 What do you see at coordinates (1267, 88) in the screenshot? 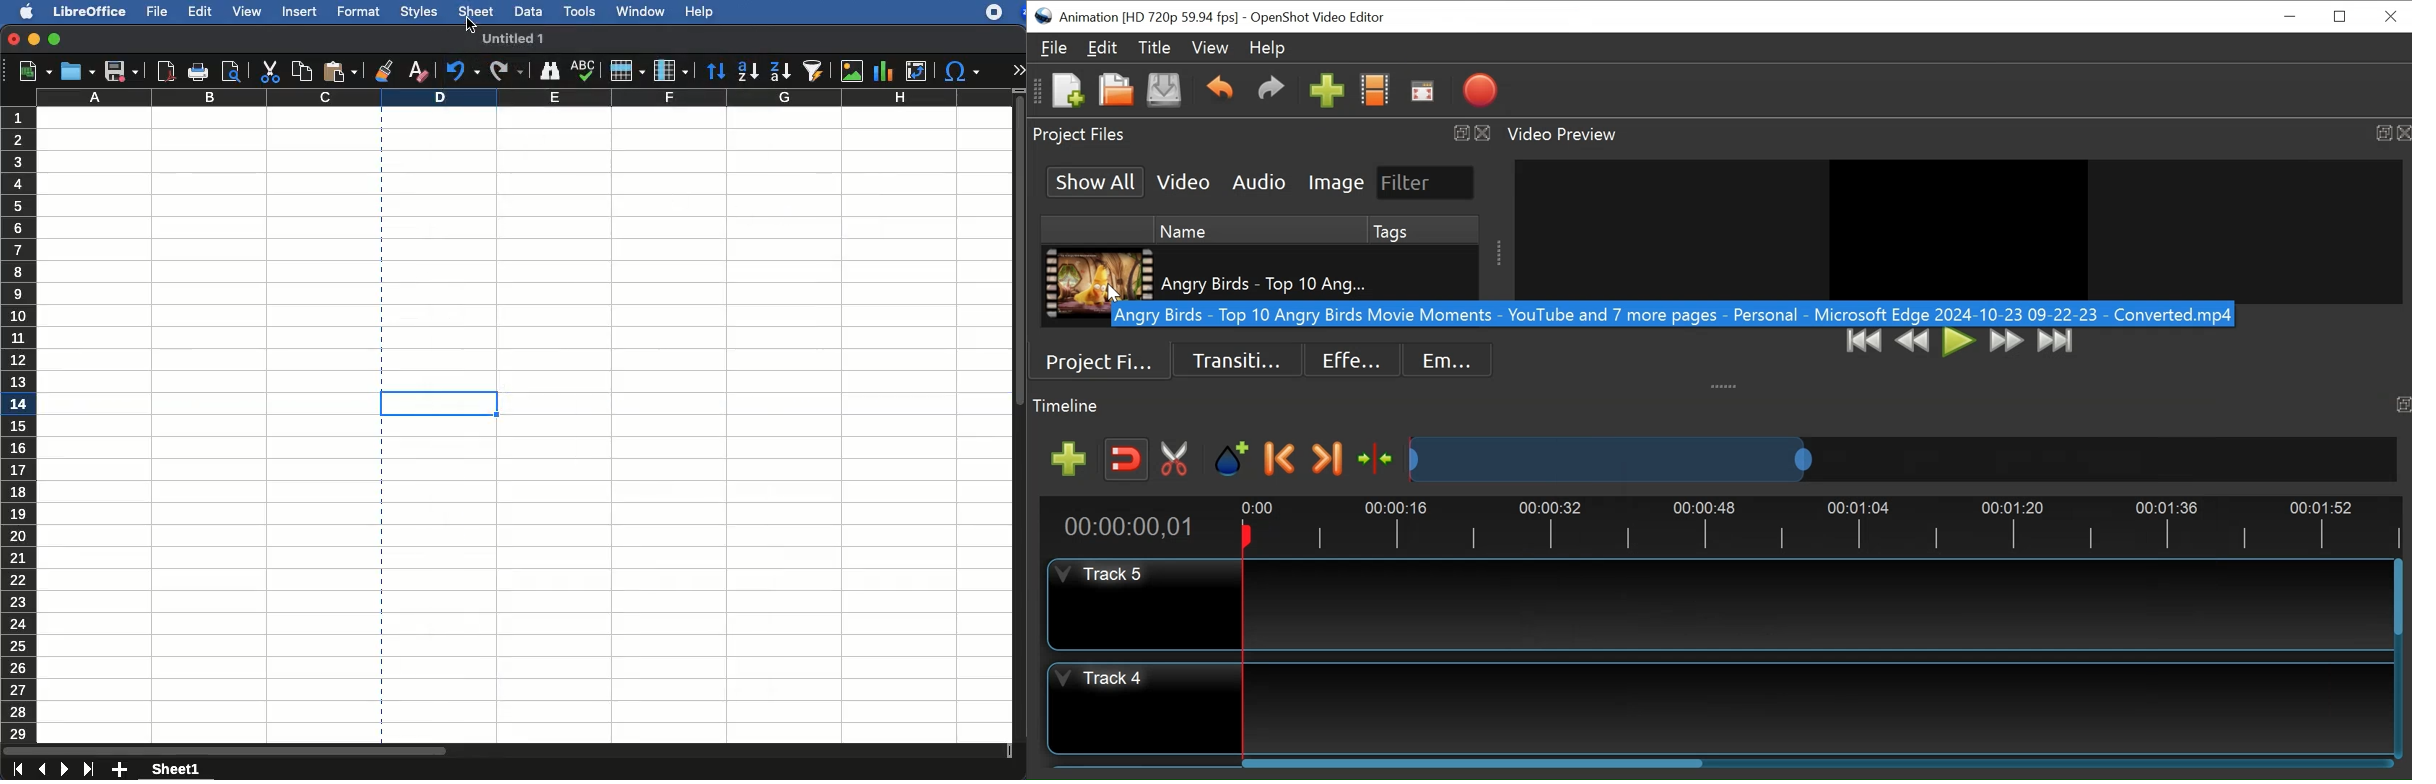
I see `Redo` at bounding box center [1267, 88].